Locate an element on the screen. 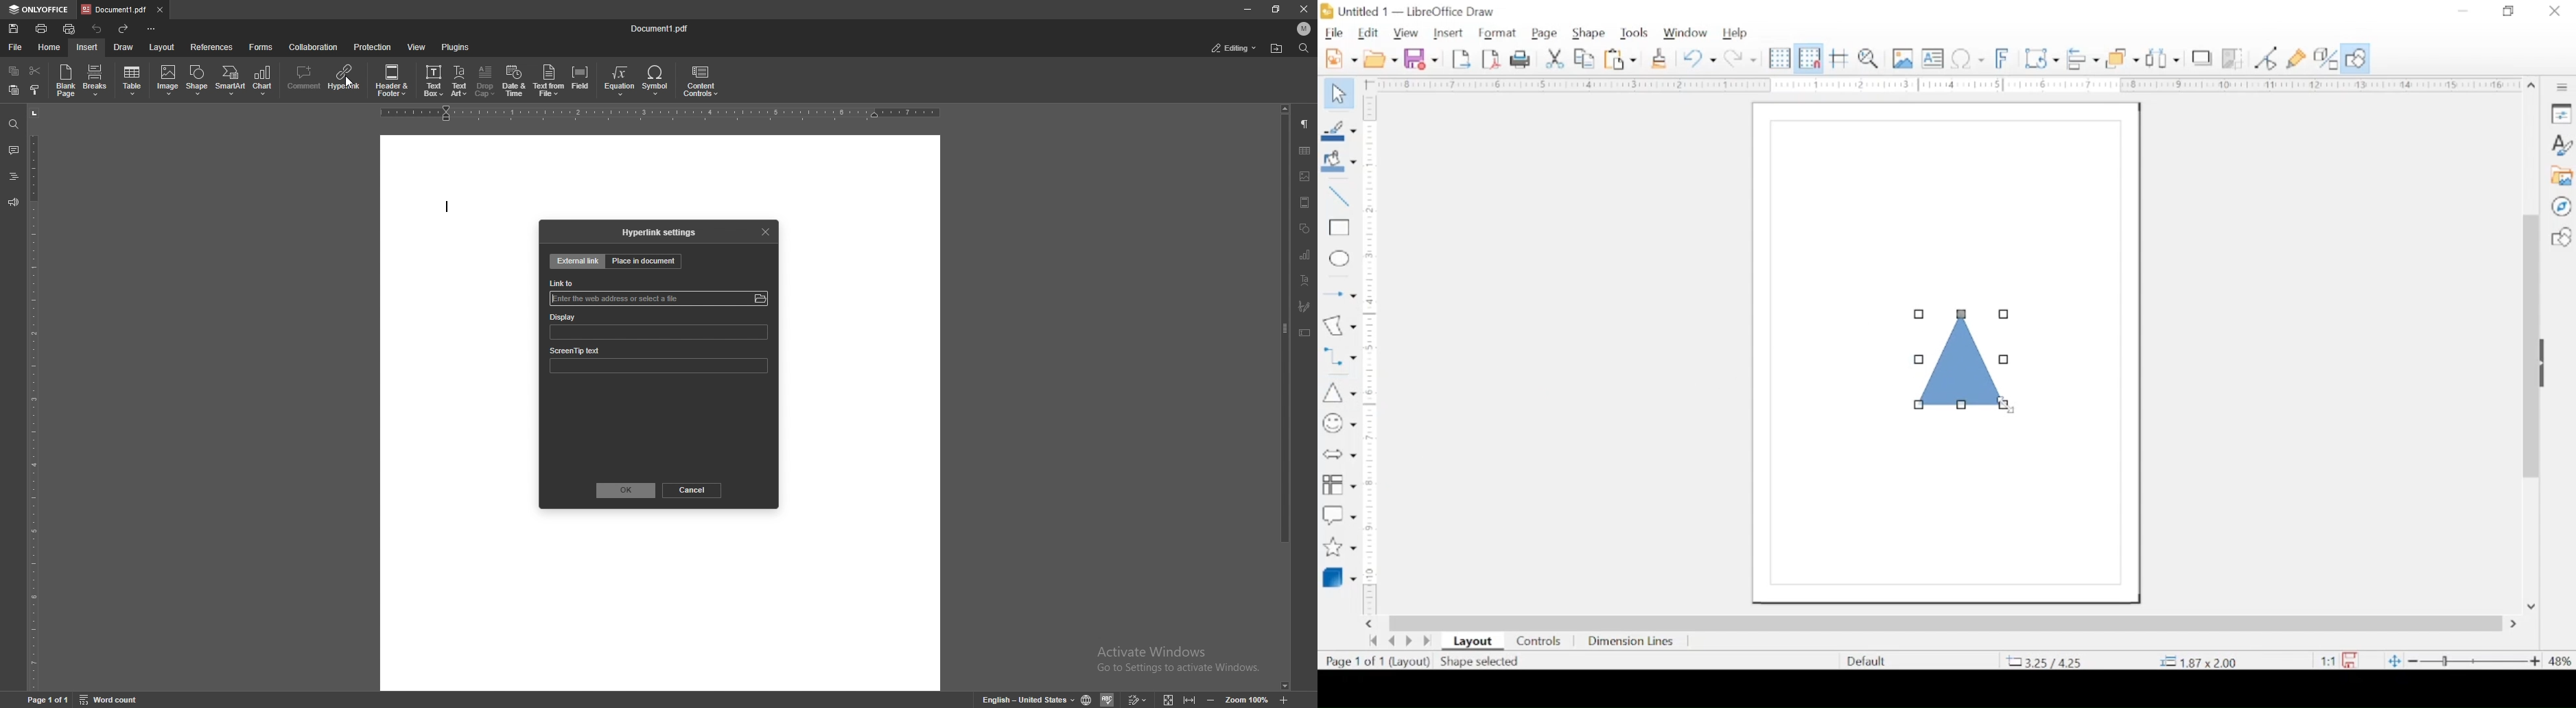 Image resolution: width=2576 pixels, height=728 pixels. scroll box is located at coordinates (2528, 349).